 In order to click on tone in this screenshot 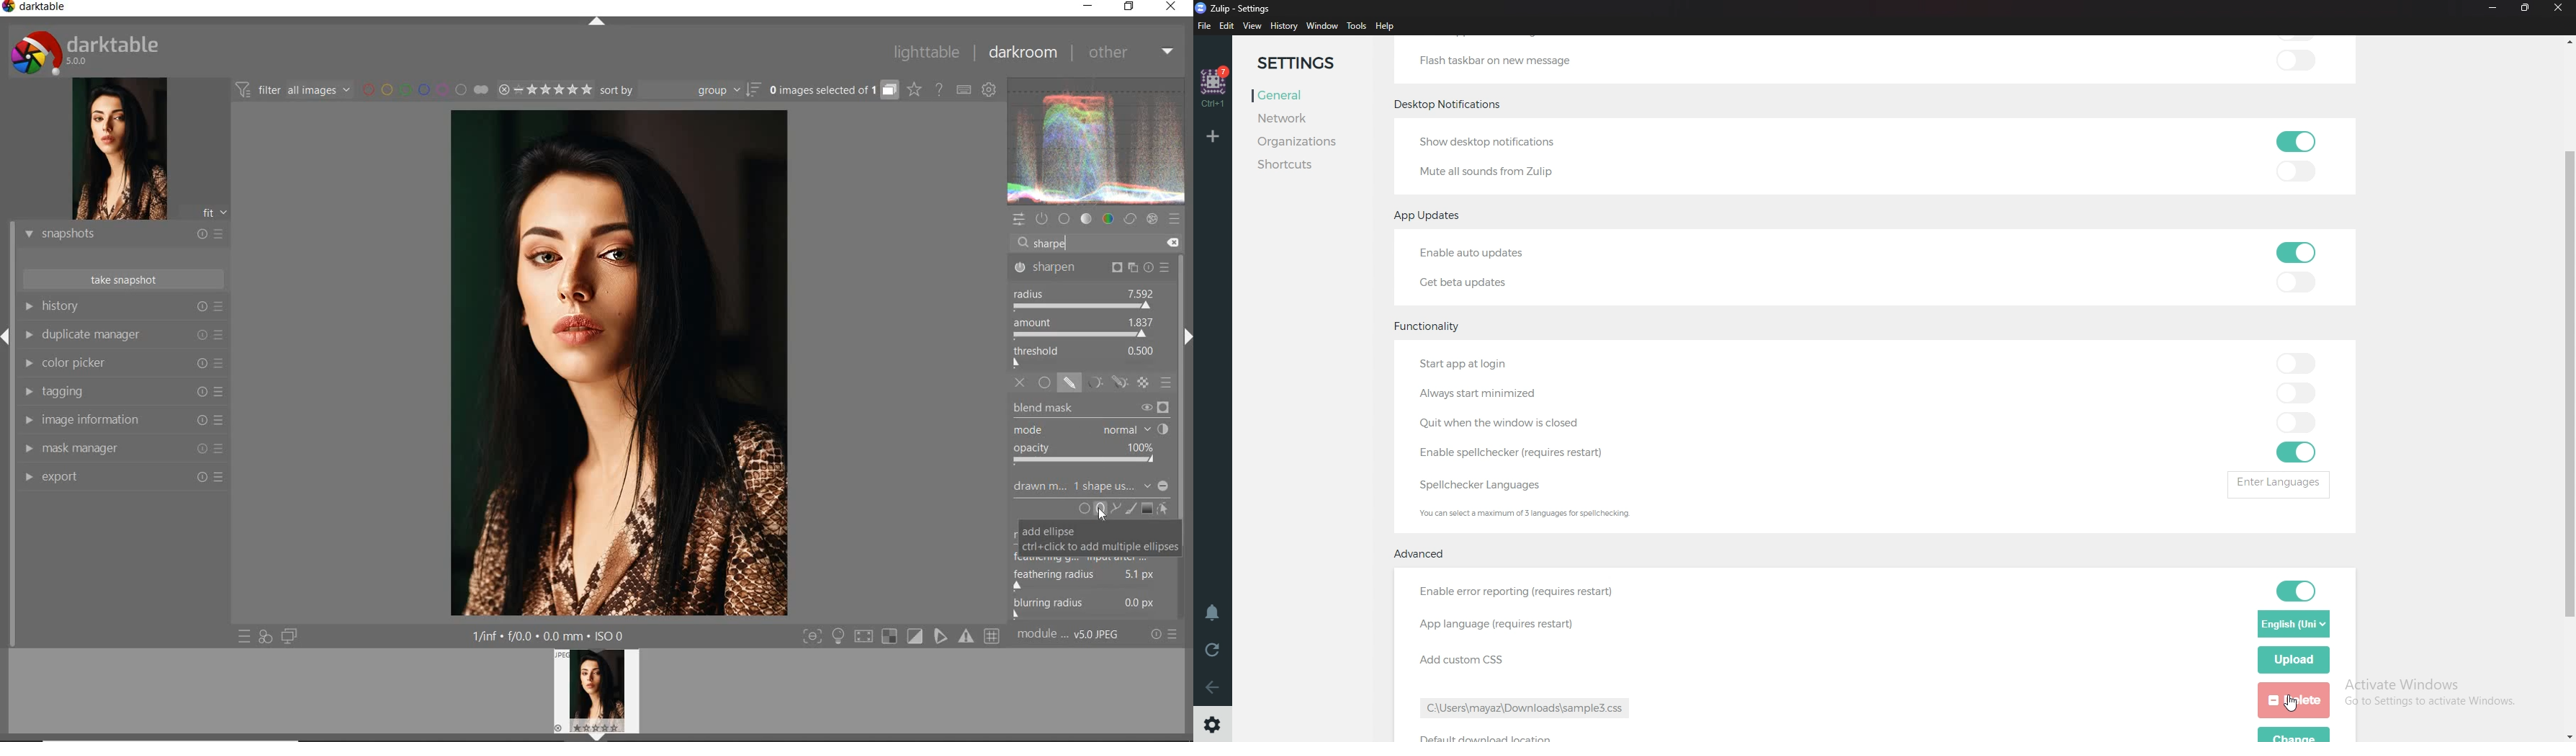, I will do `click(1086, 220)`.